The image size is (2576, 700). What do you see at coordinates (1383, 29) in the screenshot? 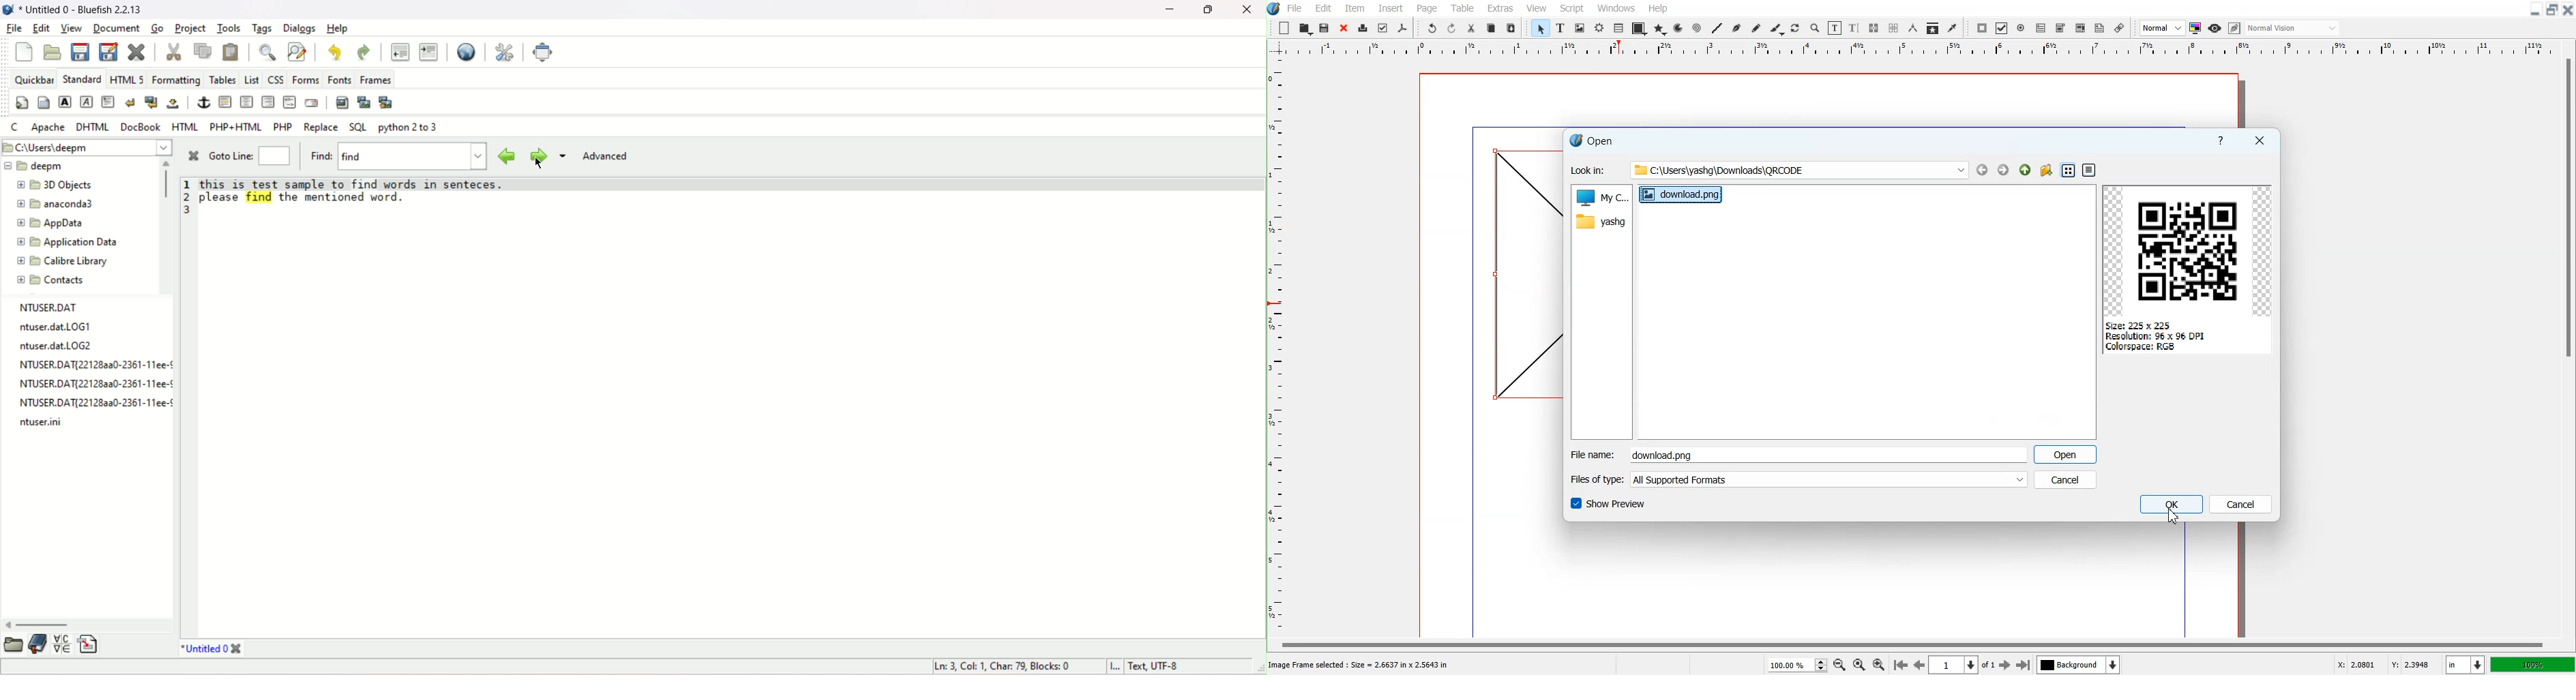
I see `Preflight verifier` at bounding box center [1383, 29].